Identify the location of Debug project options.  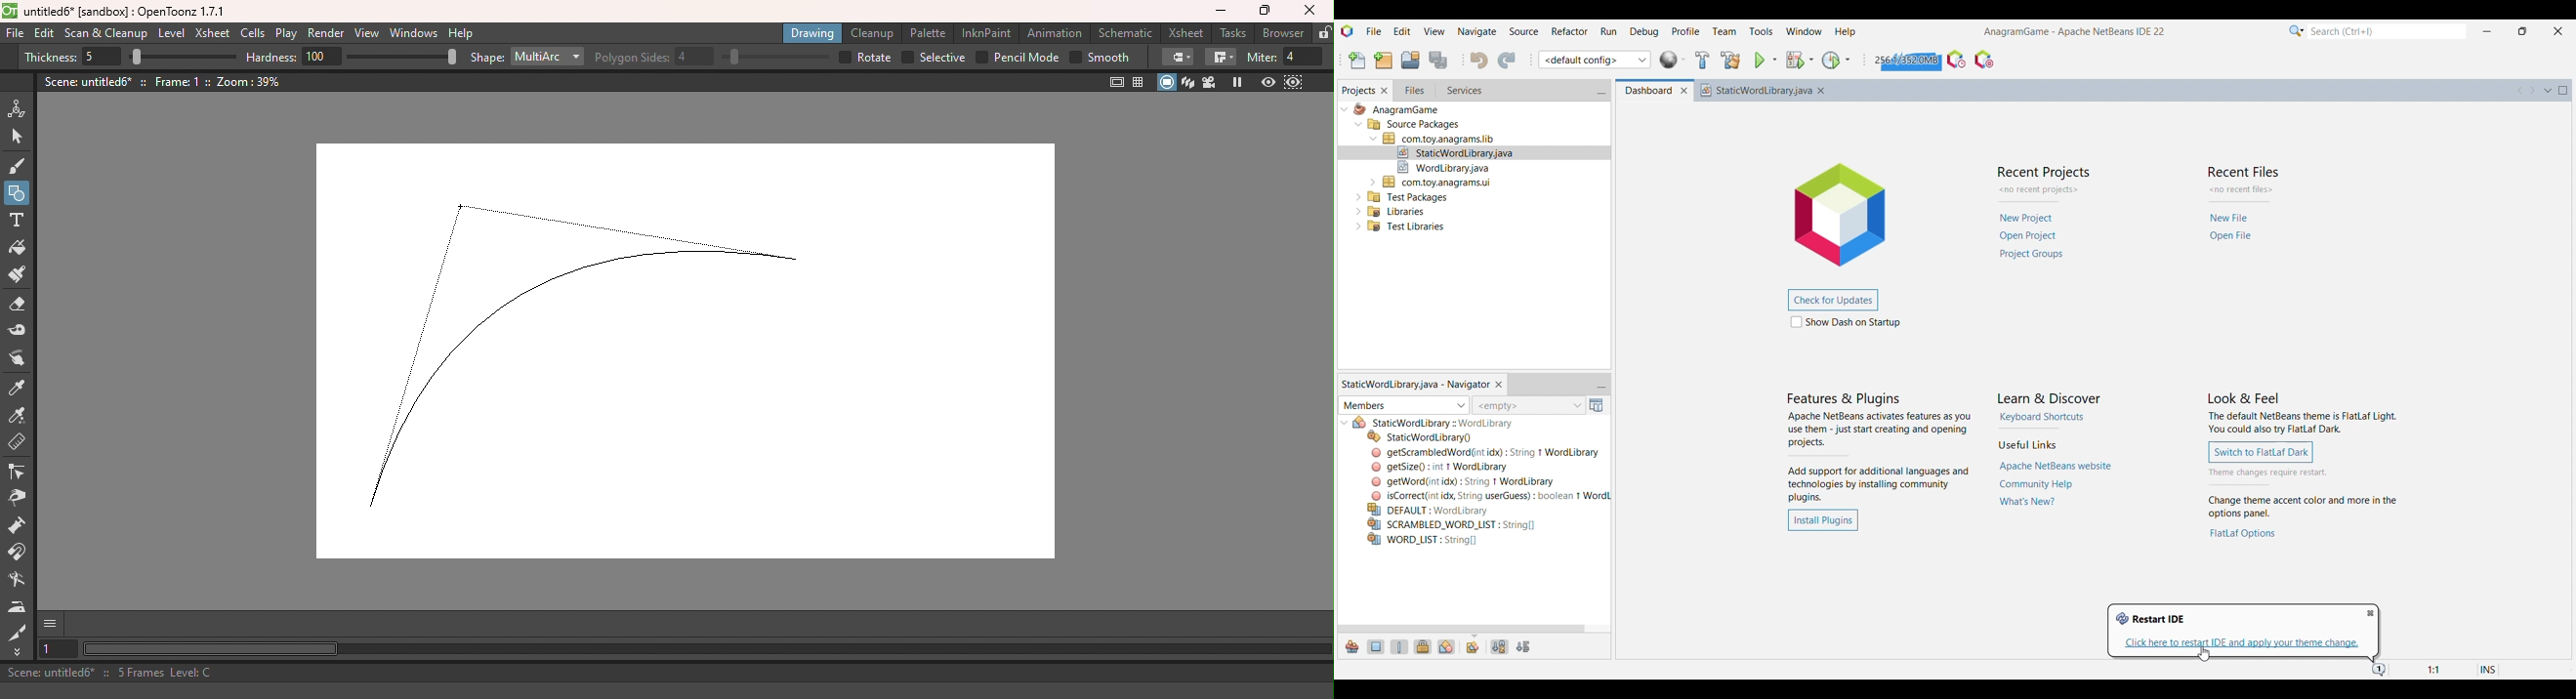
(1811, 60).